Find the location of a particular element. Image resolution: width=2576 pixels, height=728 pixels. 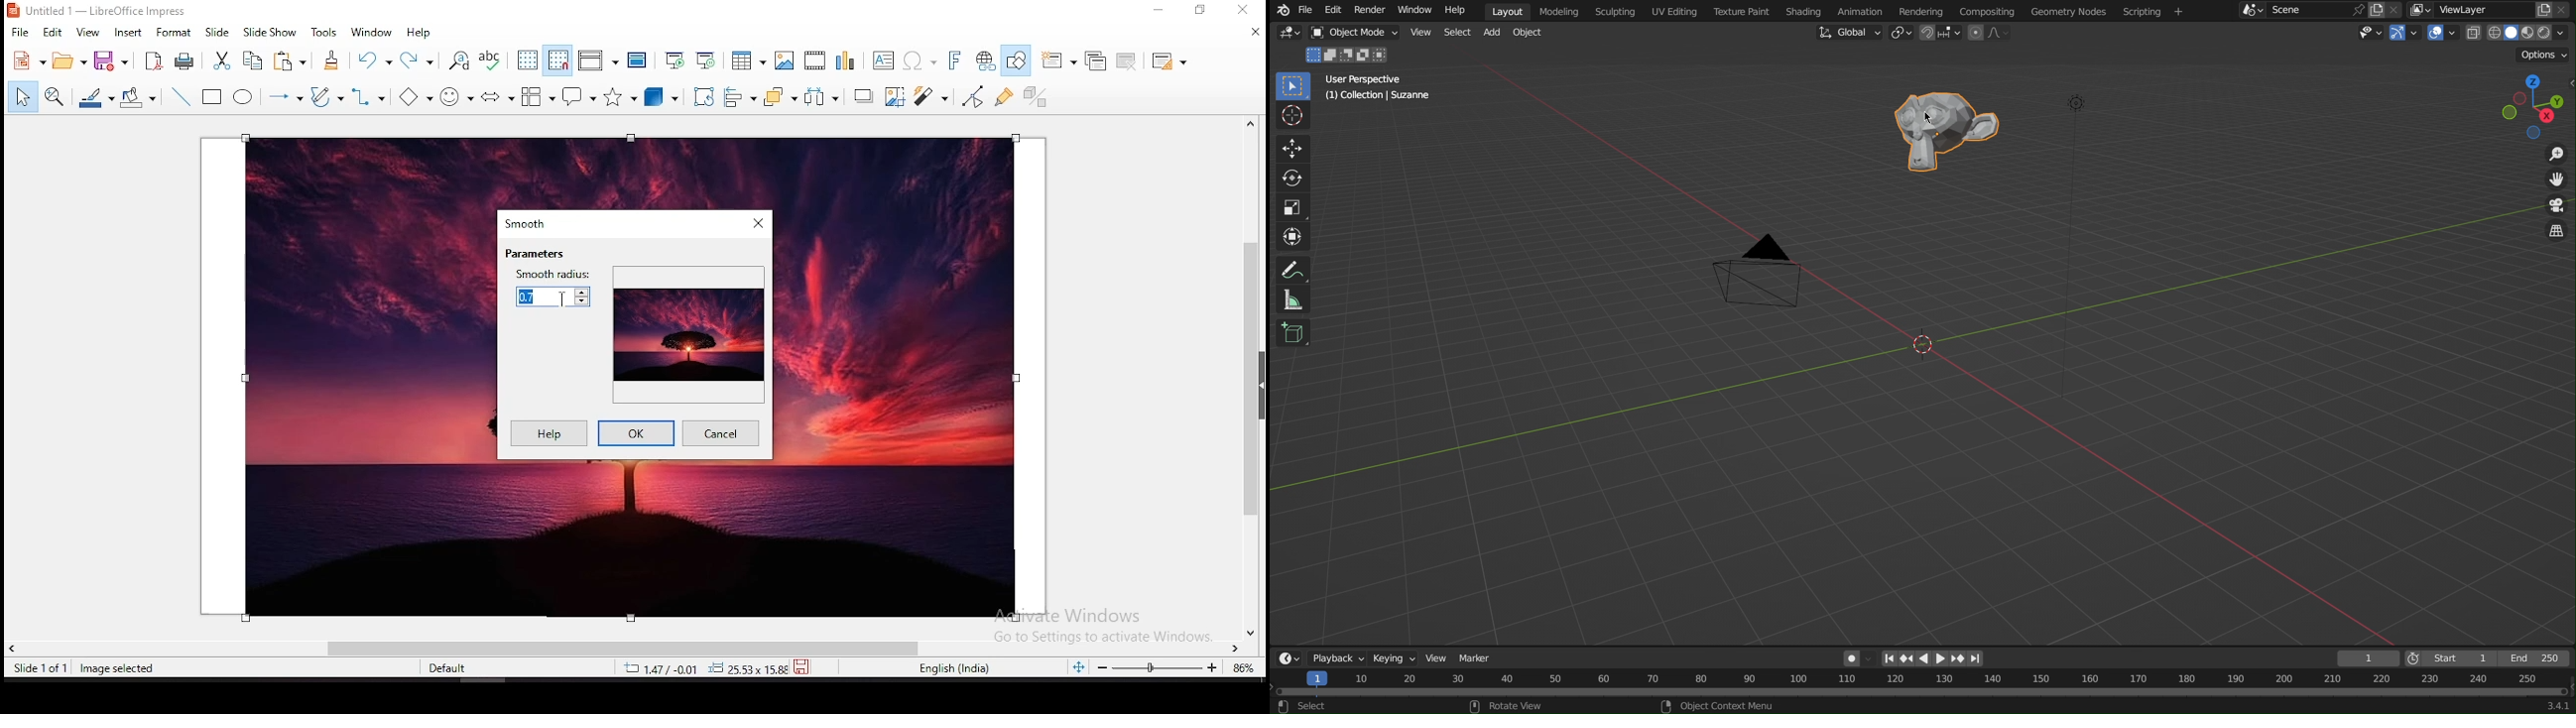

delete slide is located at coordinates (1127, 60).